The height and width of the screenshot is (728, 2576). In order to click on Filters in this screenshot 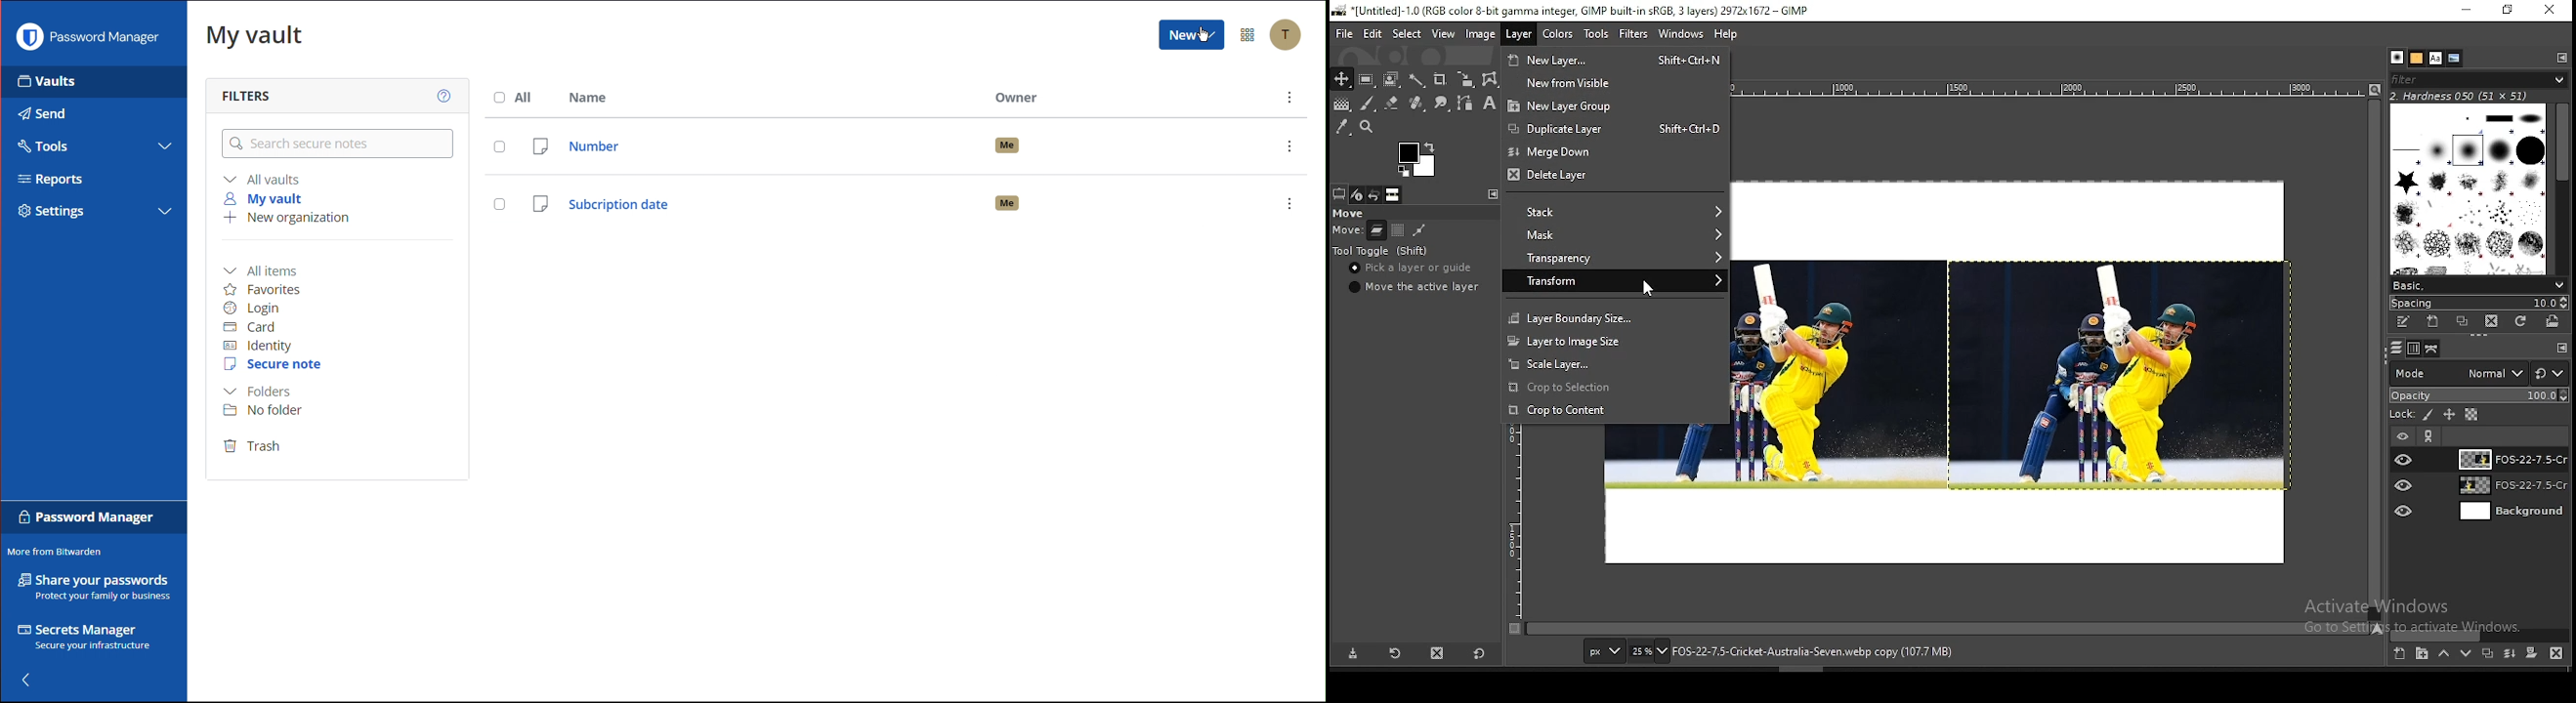, I will do `click(244, 94)`.